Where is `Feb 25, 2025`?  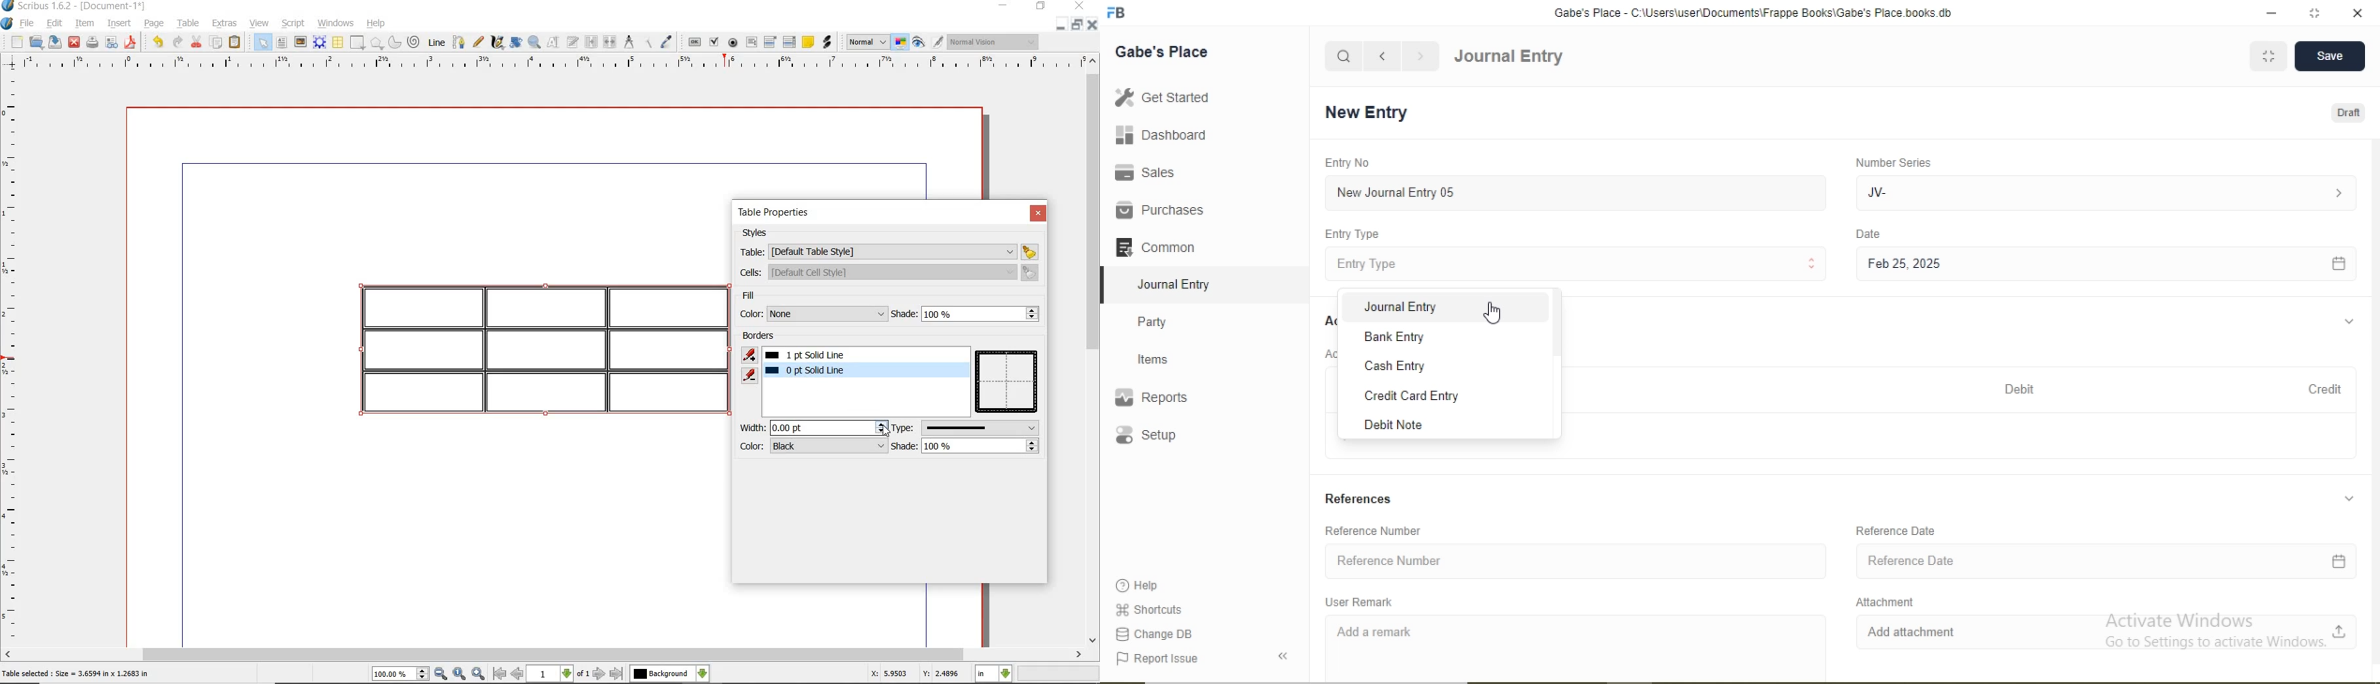 Feb 25, 2025 is located at coordinates (2105, 265).